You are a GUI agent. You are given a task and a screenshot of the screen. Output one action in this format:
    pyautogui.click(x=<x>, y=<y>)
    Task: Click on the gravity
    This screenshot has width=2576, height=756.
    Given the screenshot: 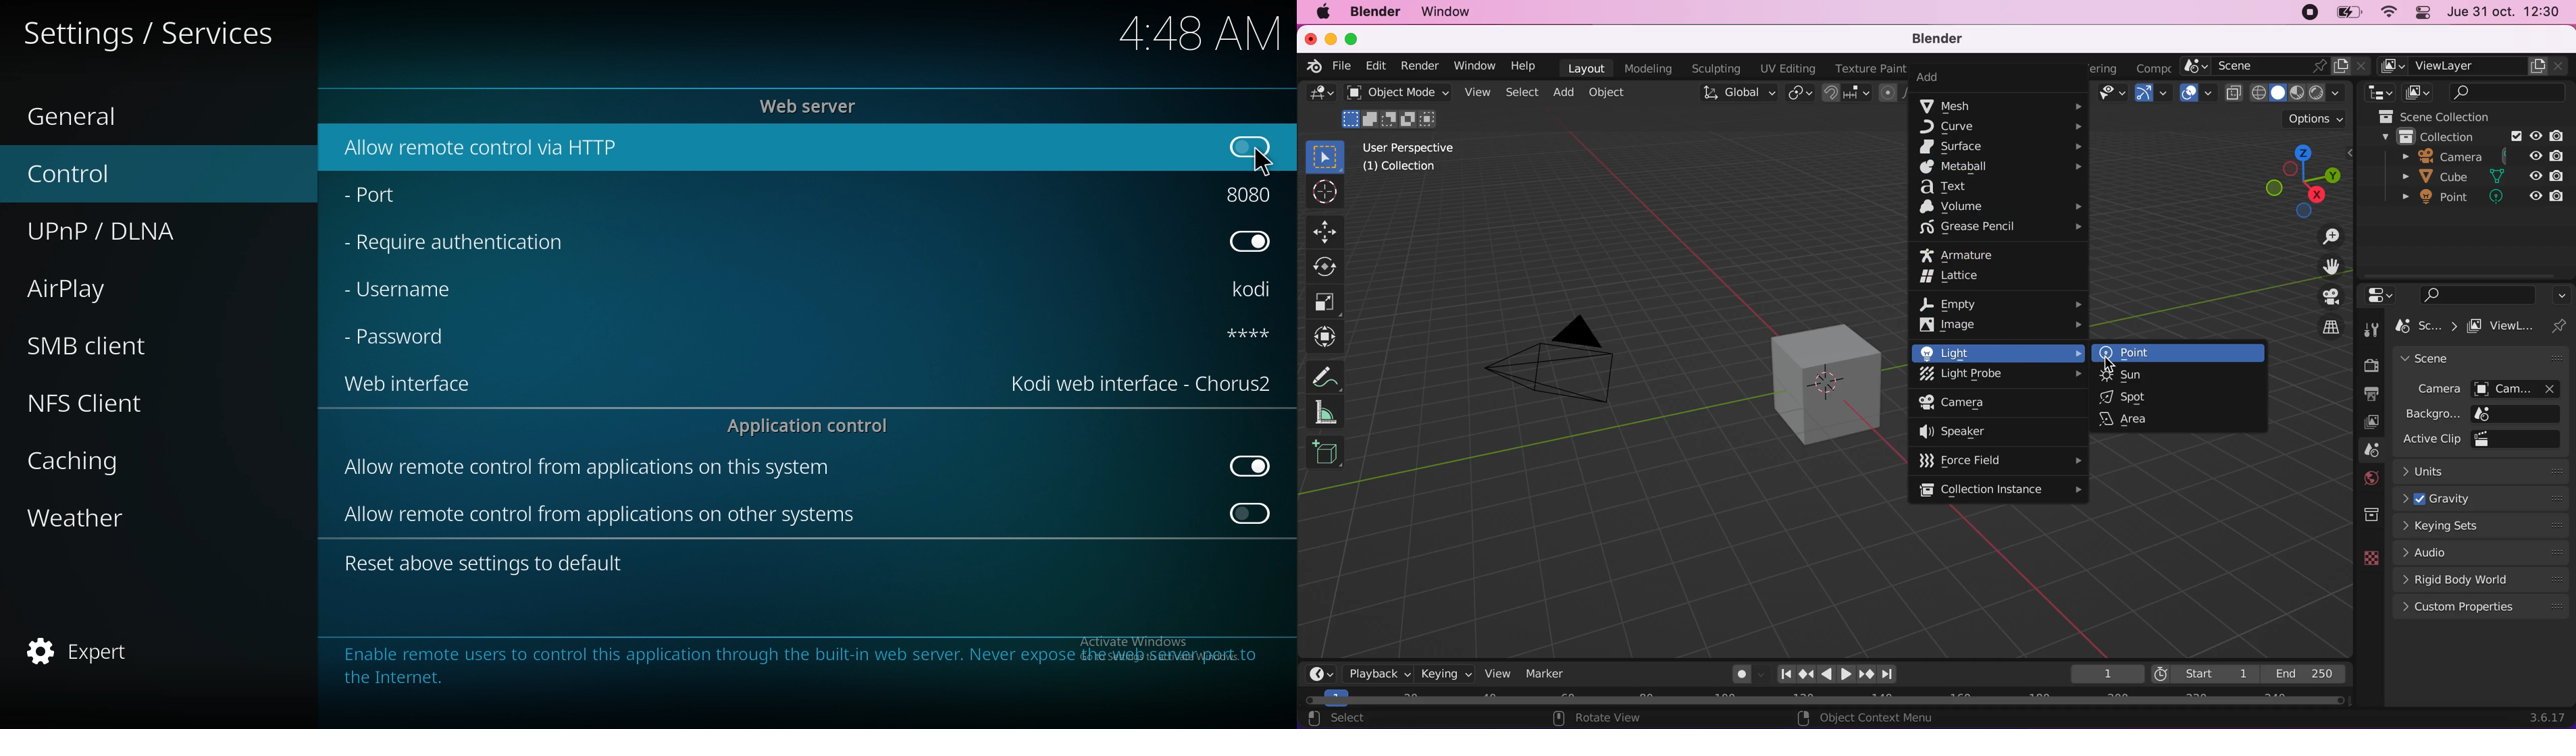 What is the action you would take?
    pyautogui.click(x=2485, y=500)
    